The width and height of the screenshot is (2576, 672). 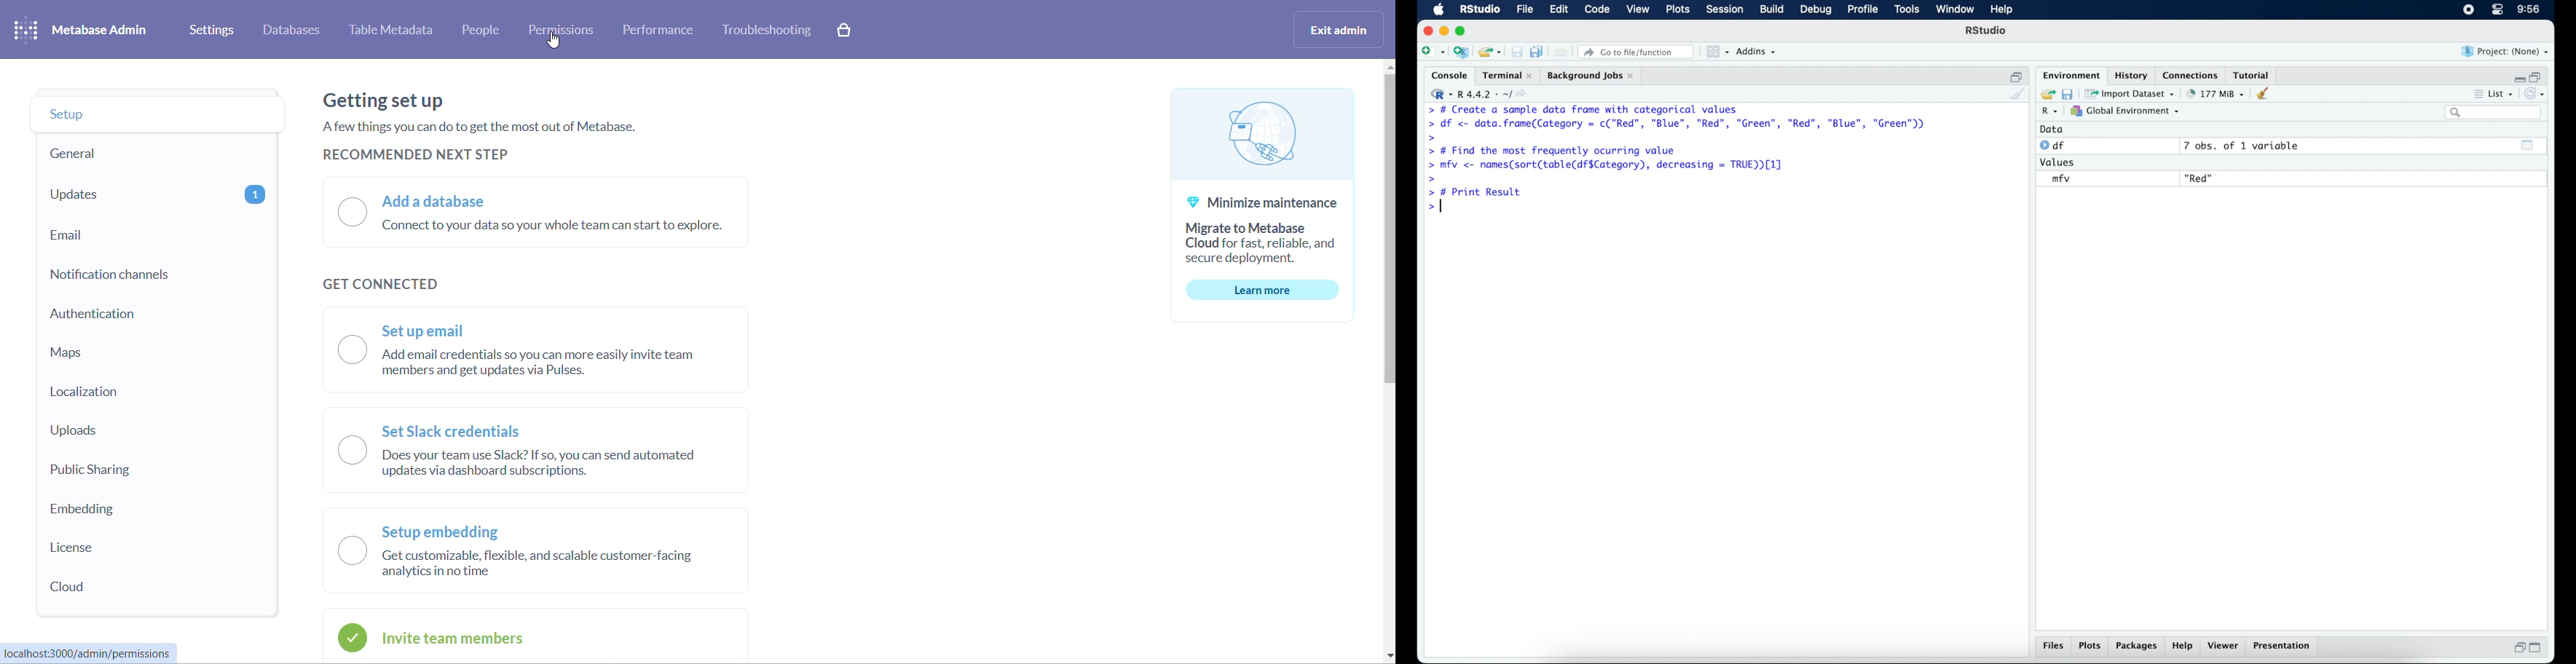 What do you see at coordinates (1260, 293) in the screenshot?
I see `learn more button` at bounding box center [1260, 293].